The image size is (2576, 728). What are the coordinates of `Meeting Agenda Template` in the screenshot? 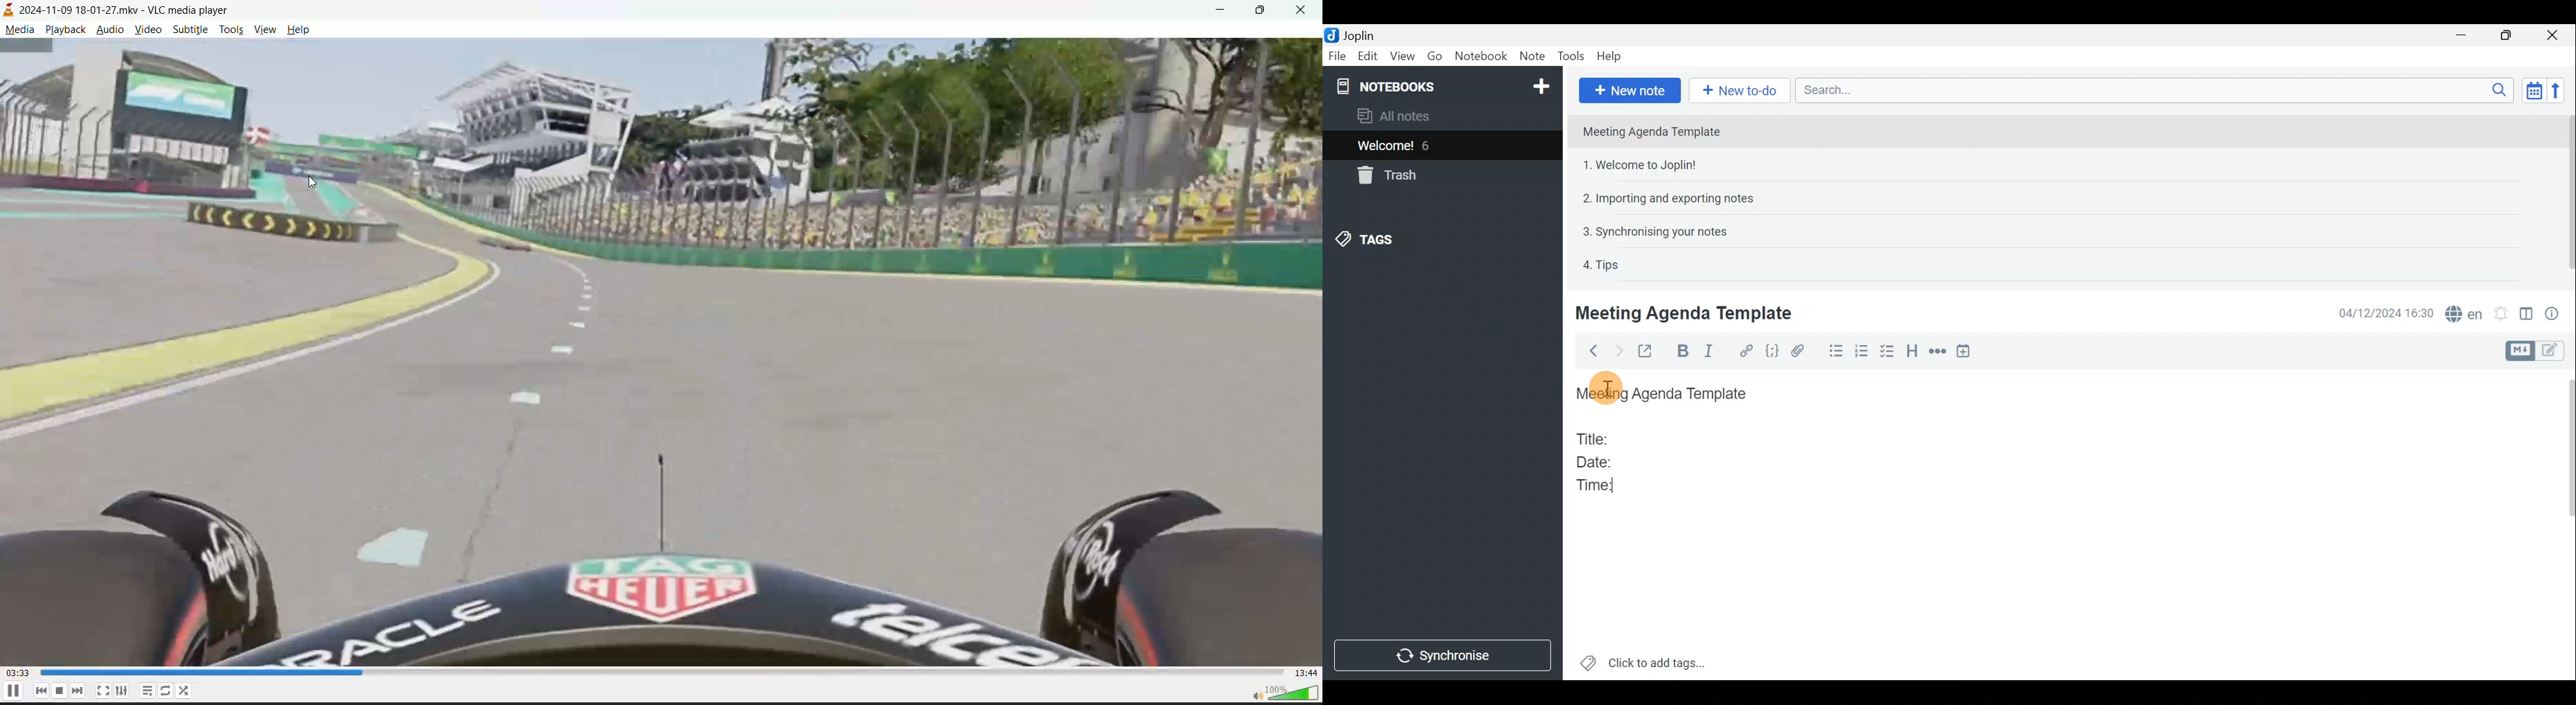 It's located at (1653, 131).